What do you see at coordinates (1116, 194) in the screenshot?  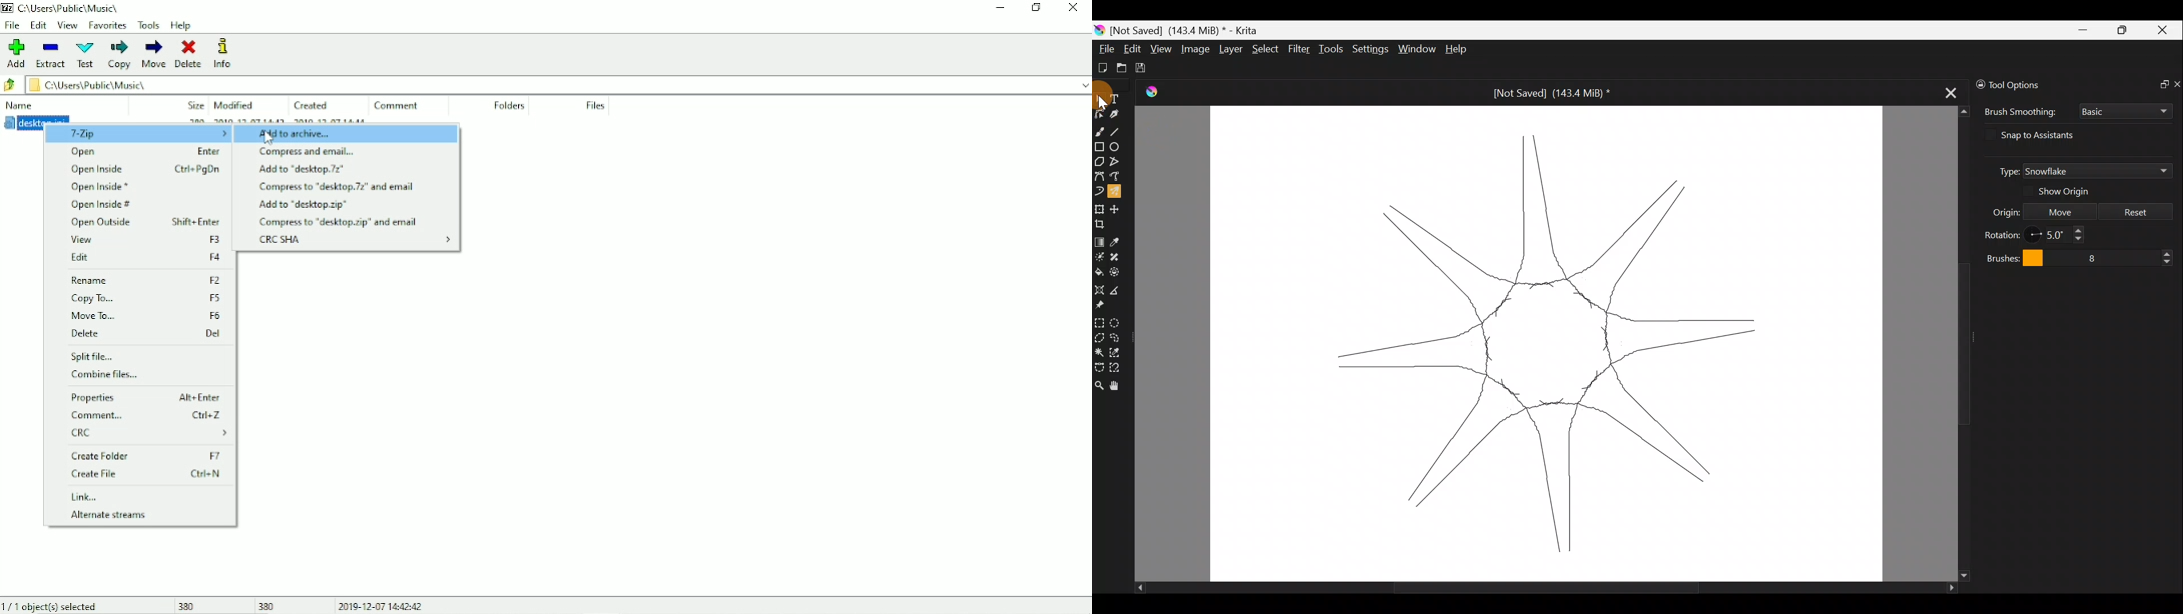 I see `Multibrush tool` at bounding box center [1116, 194].